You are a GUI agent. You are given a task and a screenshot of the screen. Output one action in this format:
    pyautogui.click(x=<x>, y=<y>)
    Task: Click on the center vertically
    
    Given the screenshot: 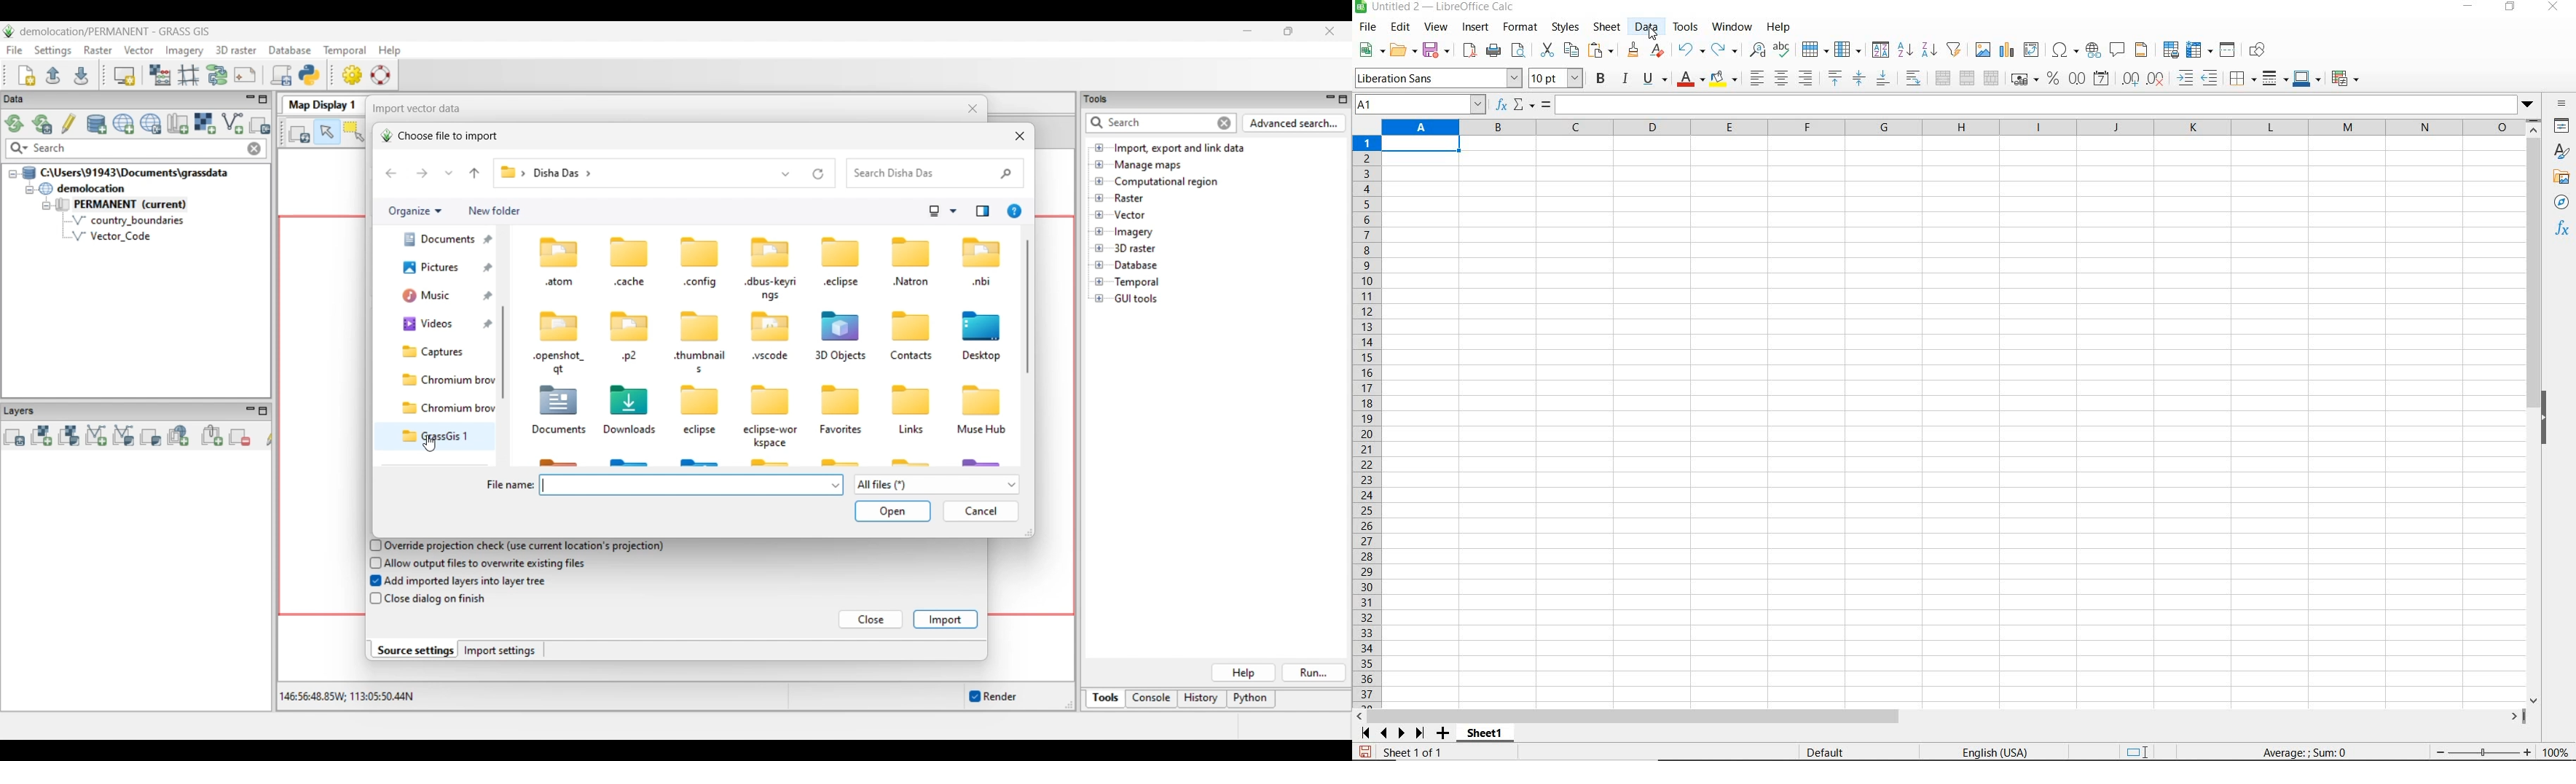 What is the action you would take?
    pyautogui.click(x=1858, y=79)
    